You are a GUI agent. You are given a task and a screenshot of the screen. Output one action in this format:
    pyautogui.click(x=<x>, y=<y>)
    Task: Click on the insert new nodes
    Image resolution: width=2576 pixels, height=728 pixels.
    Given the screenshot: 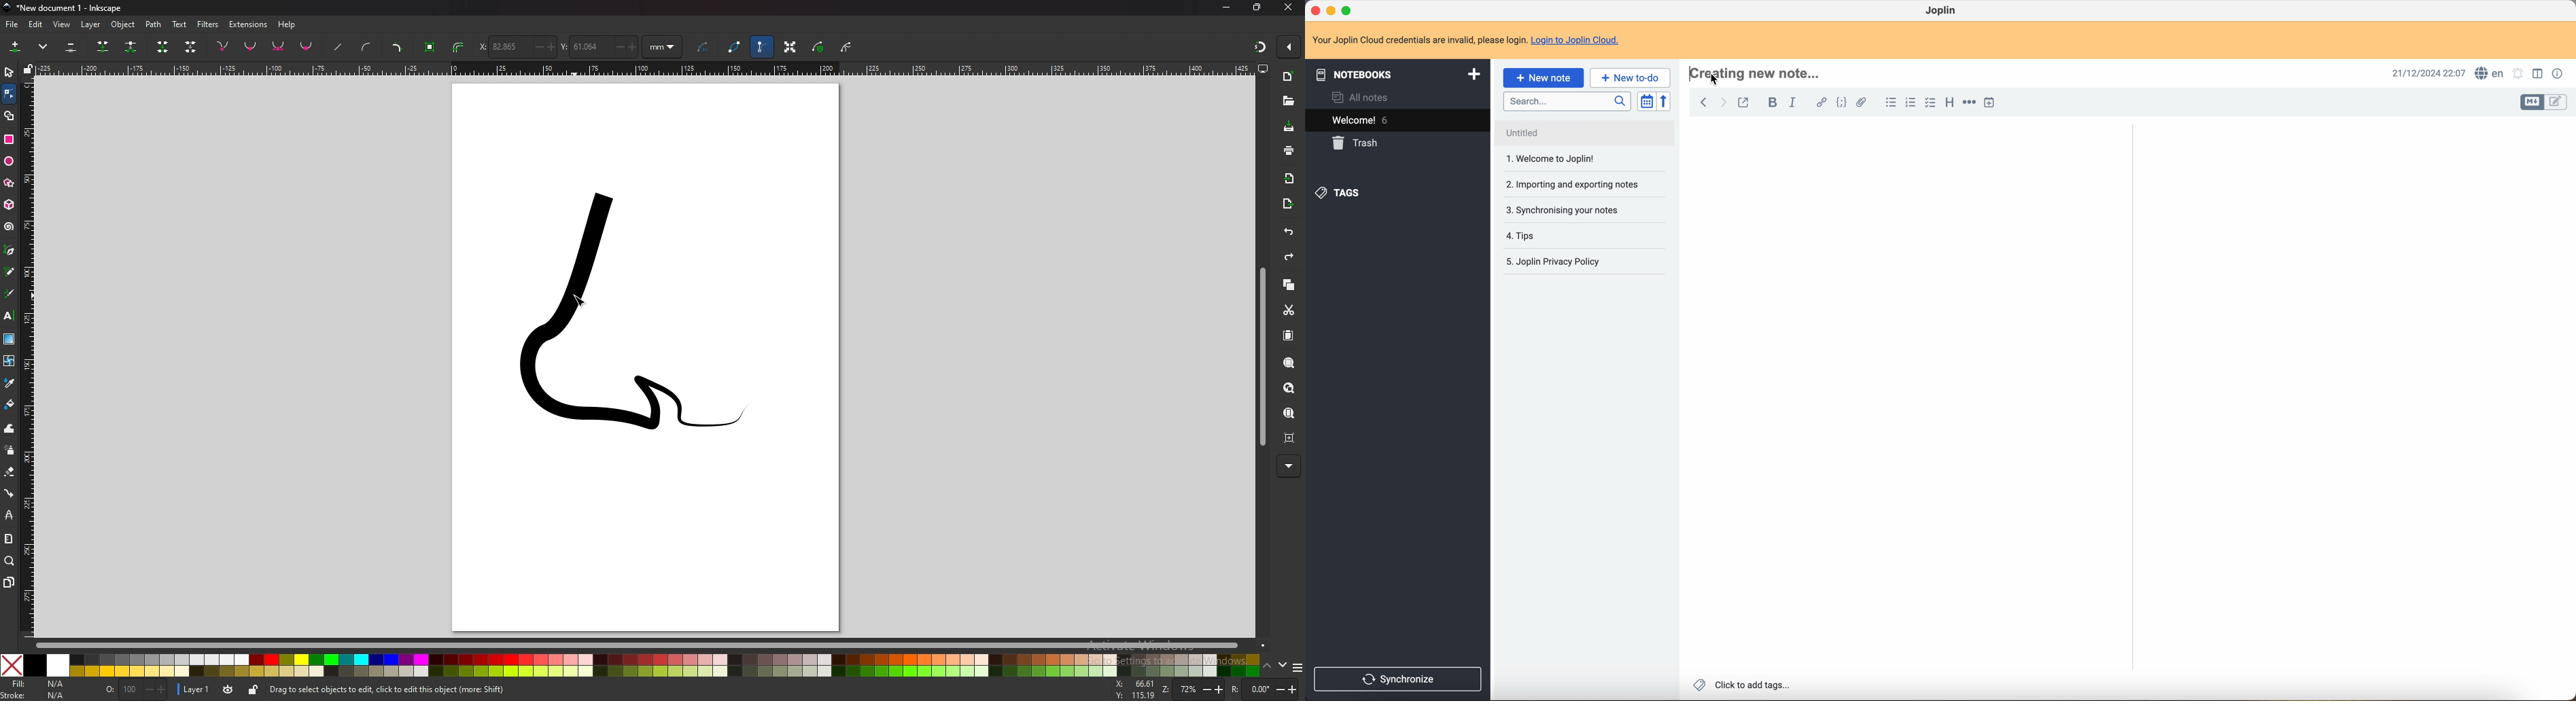 What is the action you would take?
    pyautogui.click(x=16, y=47)
    